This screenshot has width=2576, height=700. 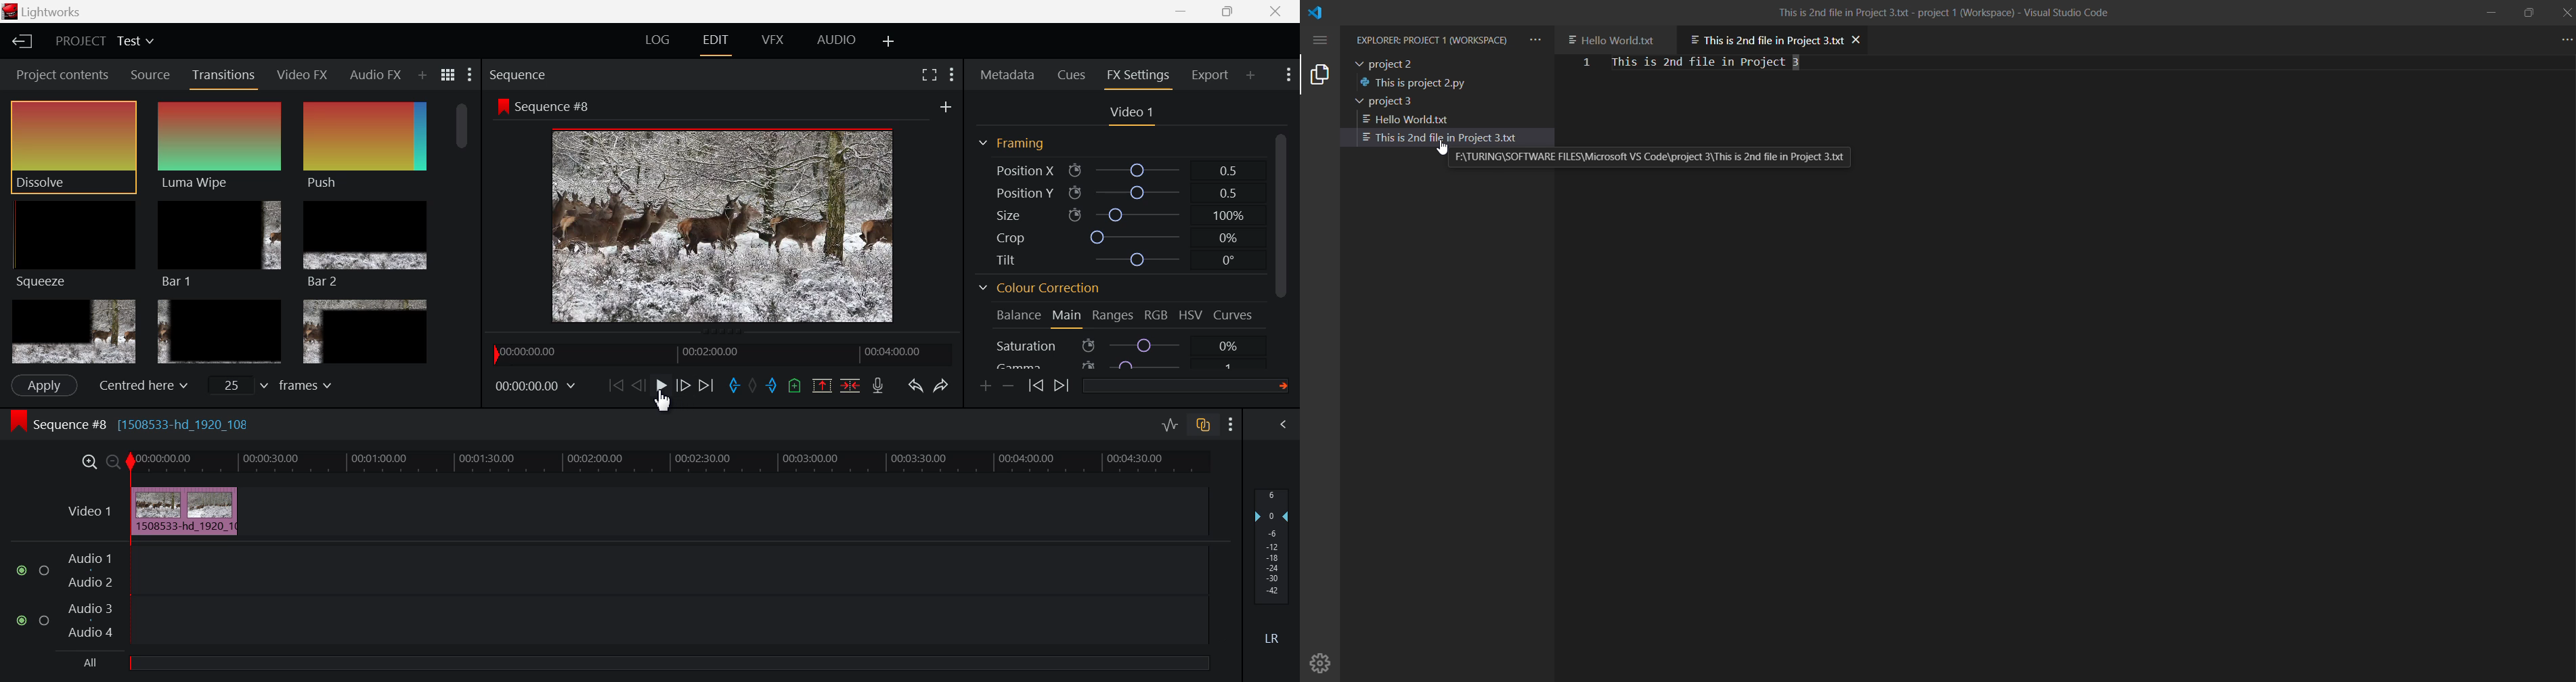 What do you see at coordinates (134, 422) in the screenshot?
I see `Sequence #8 [1508533-hd_1920_108` at bounding box center [134, 422].